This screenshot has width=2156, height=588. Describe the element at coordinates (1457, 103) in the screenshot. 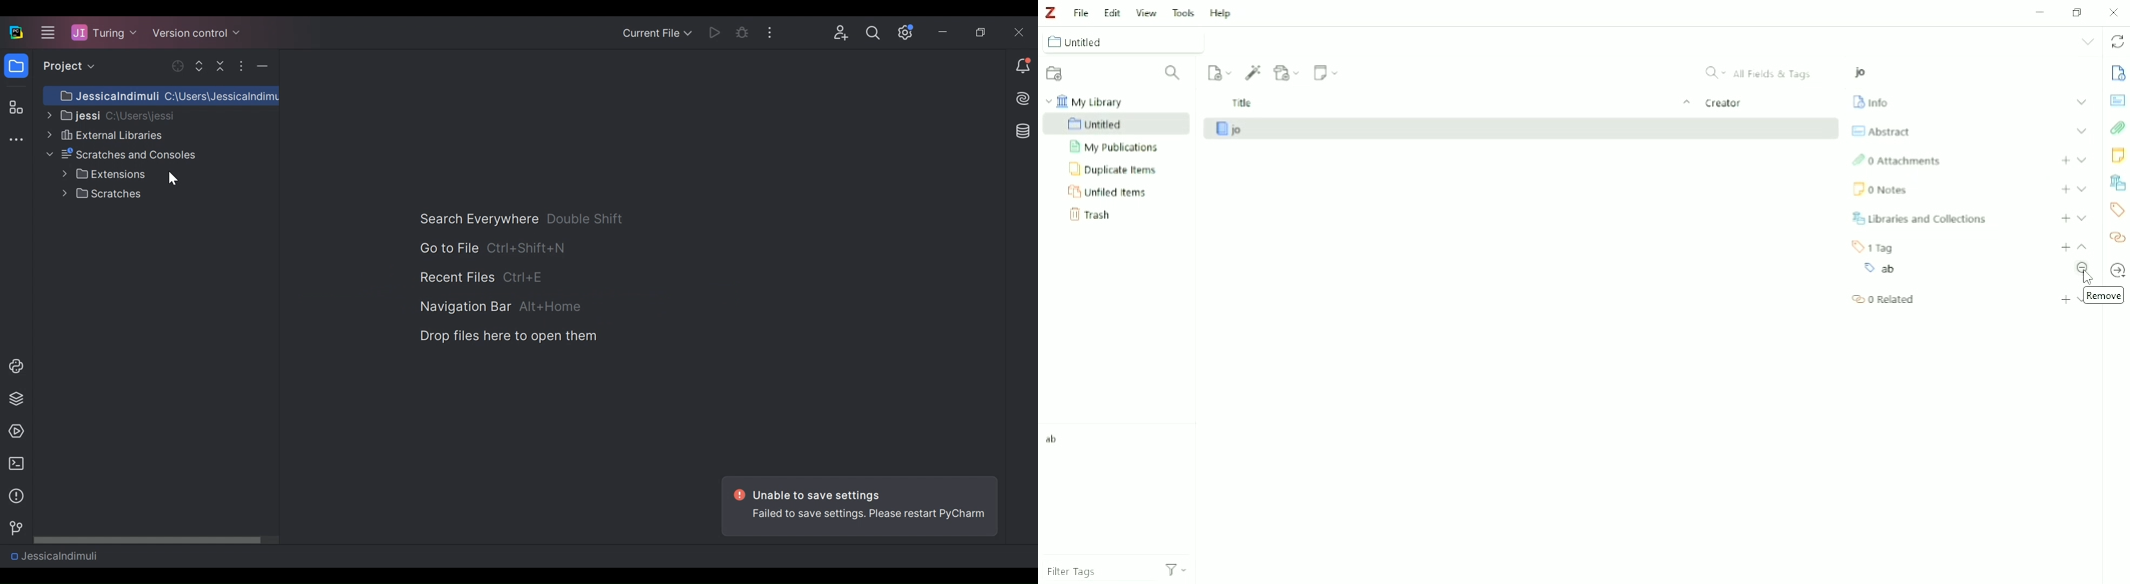

I see `Title` at that location.